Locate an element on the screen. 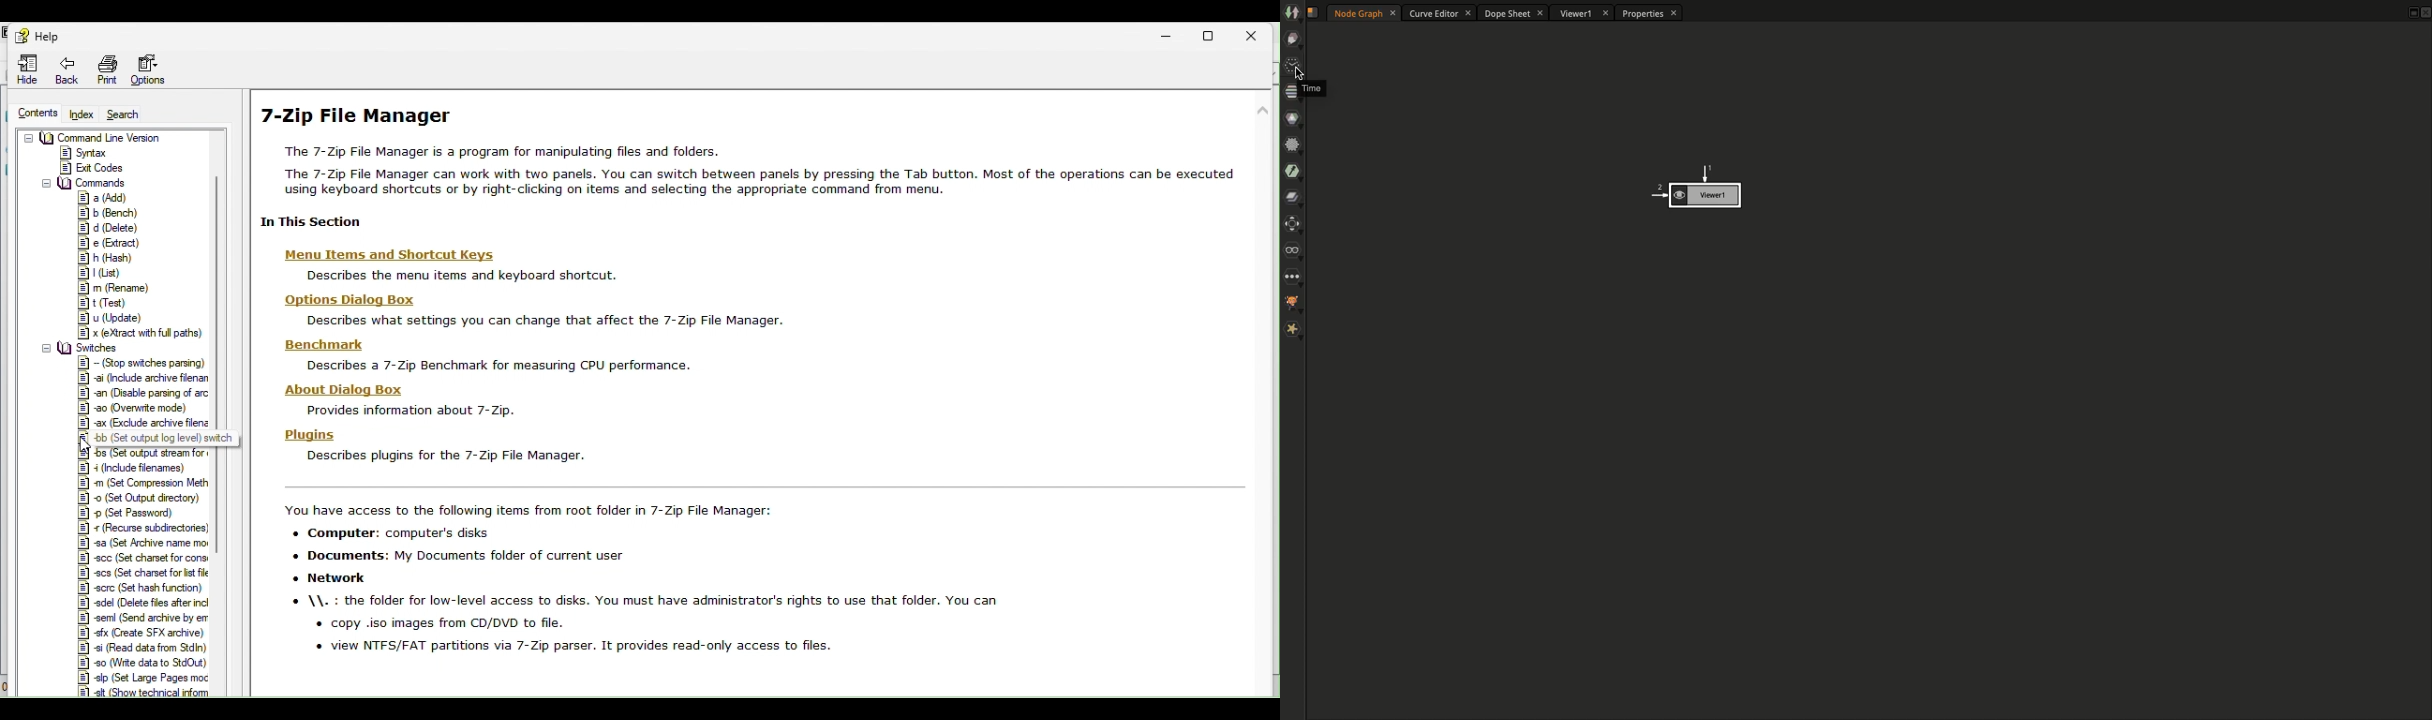  §] m (Rename) is located at coordinates (117, 288).